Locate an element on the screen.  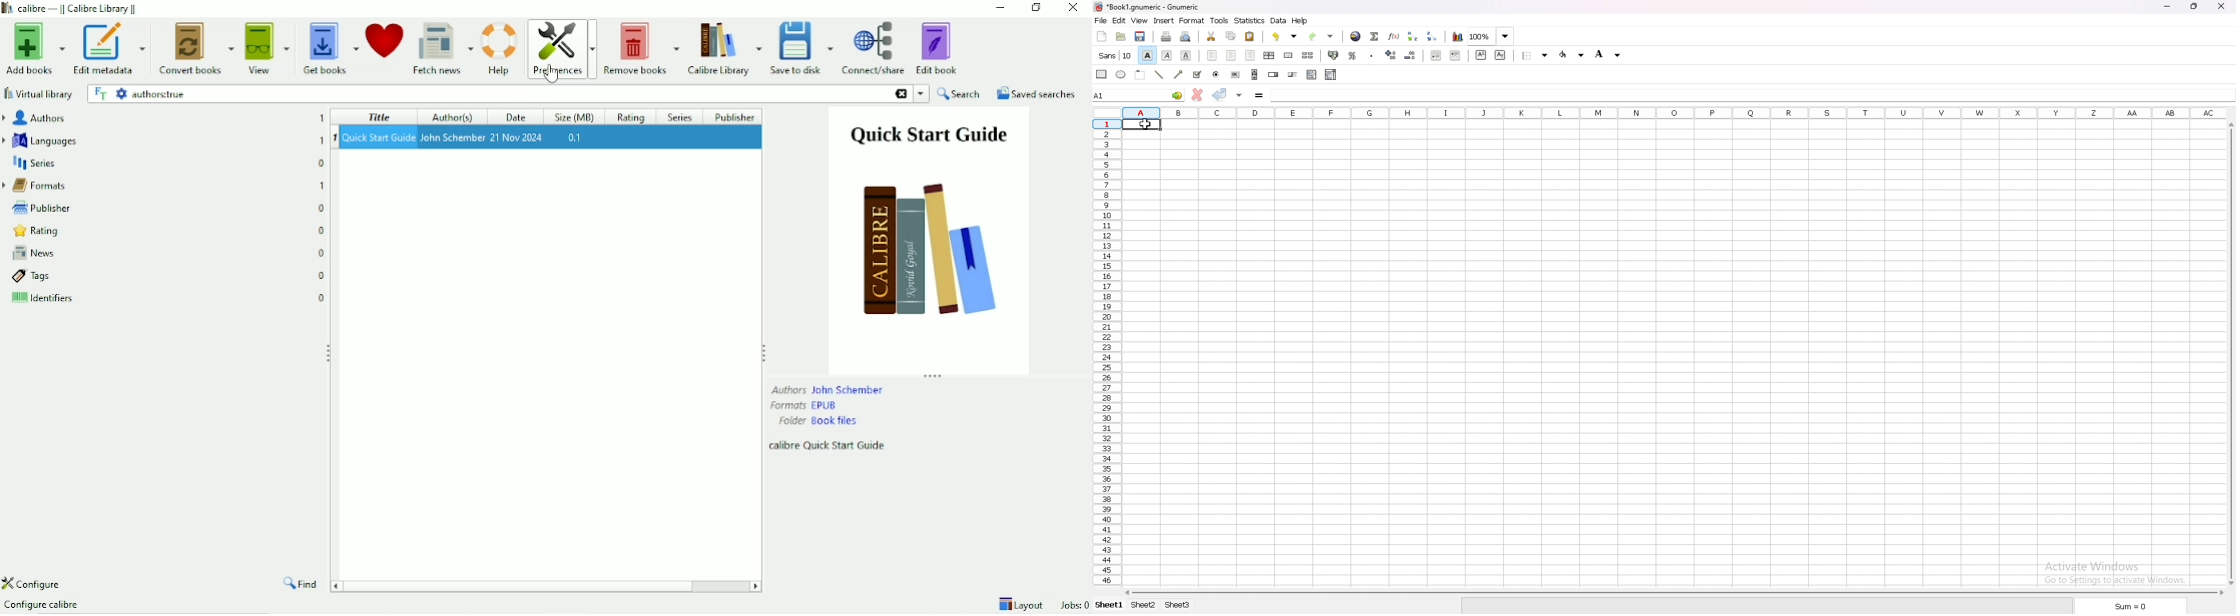
decrease indent is located at coordinates (1437, 55).